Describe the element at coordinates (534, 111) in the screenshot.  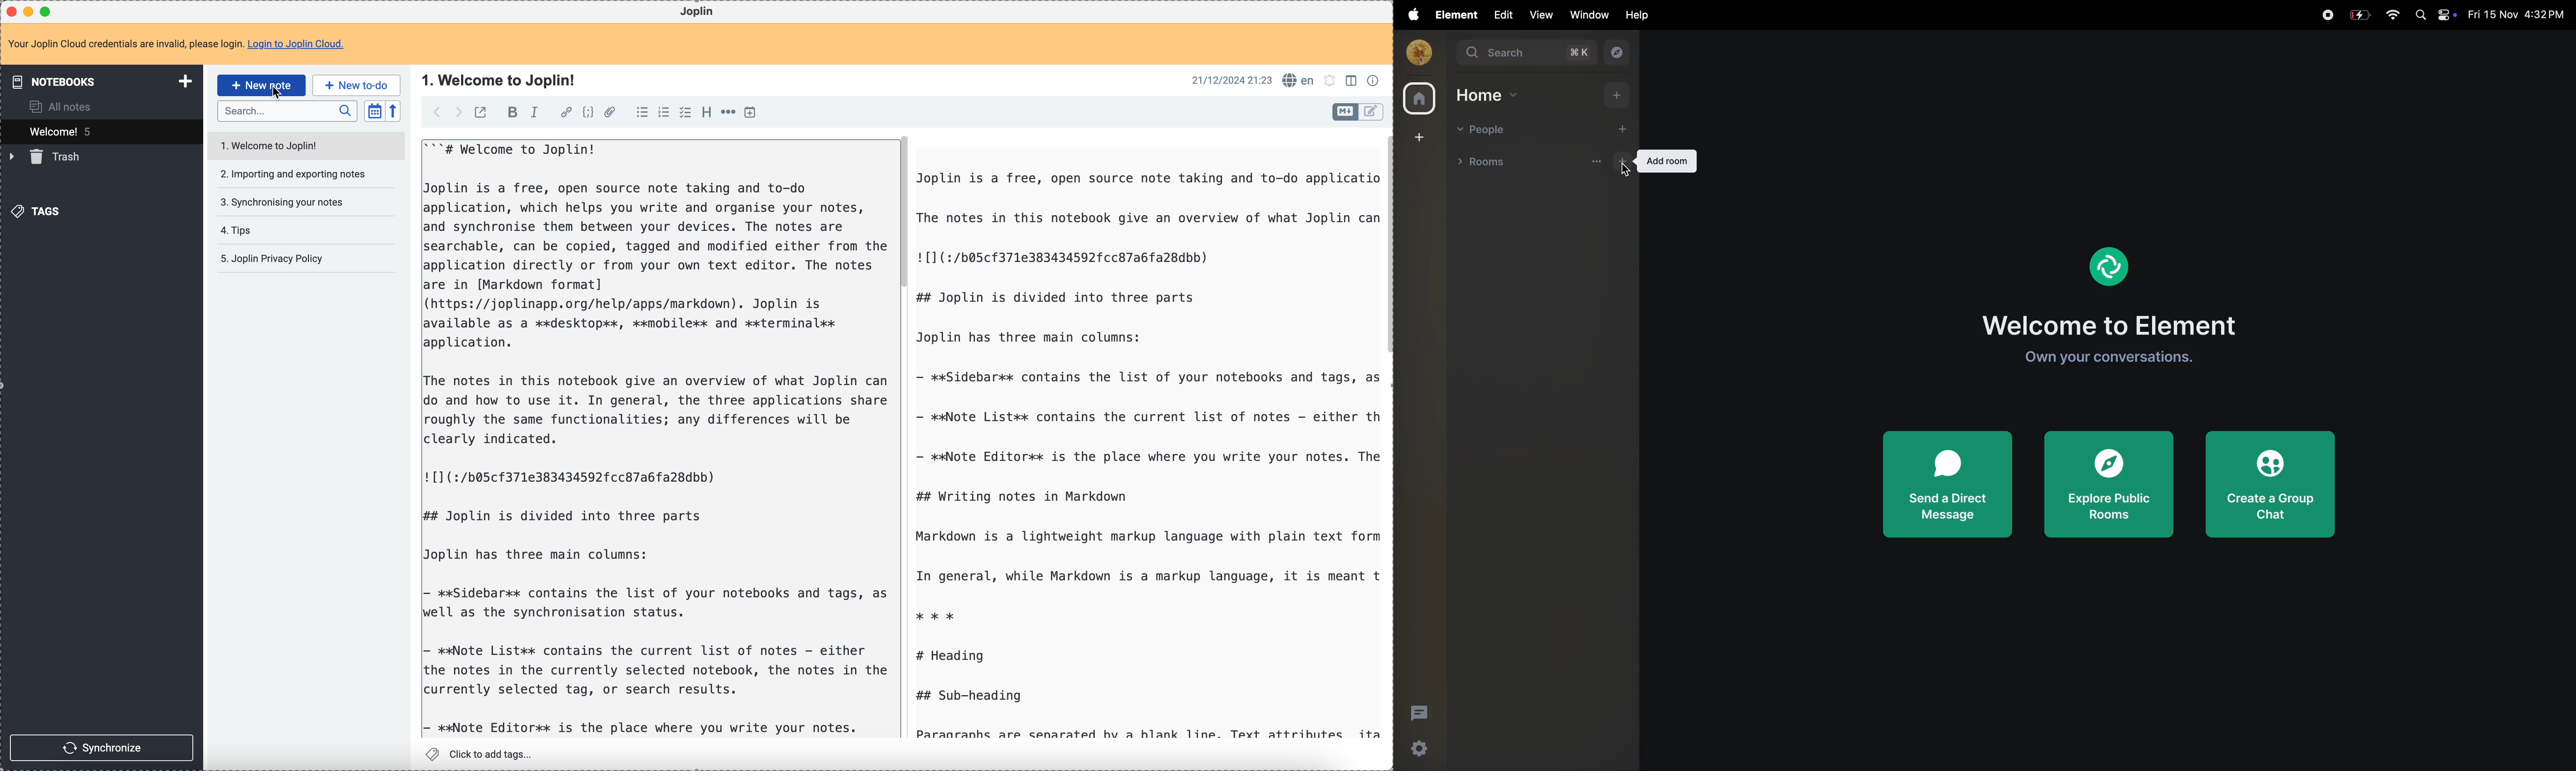
I see `italic` at that location.